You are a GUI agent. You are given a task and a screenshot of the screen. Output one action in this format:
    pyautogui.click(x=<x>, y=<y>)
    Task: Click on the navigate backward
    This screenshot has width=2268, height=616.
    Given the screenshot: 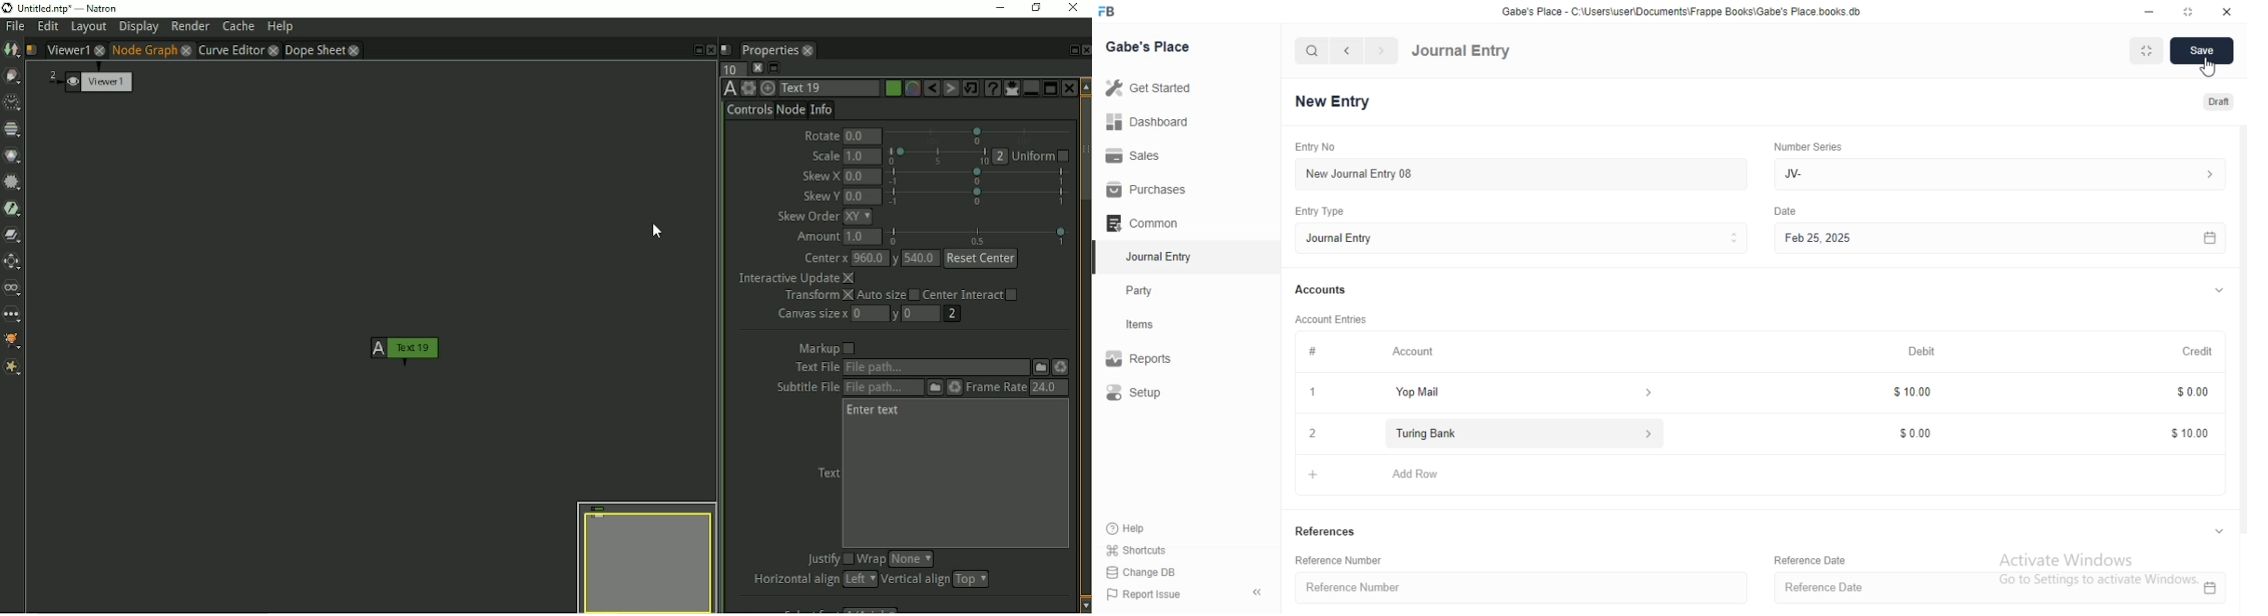 What is the action you would take?
    pyautogui.click(x=1349, y=51)
    